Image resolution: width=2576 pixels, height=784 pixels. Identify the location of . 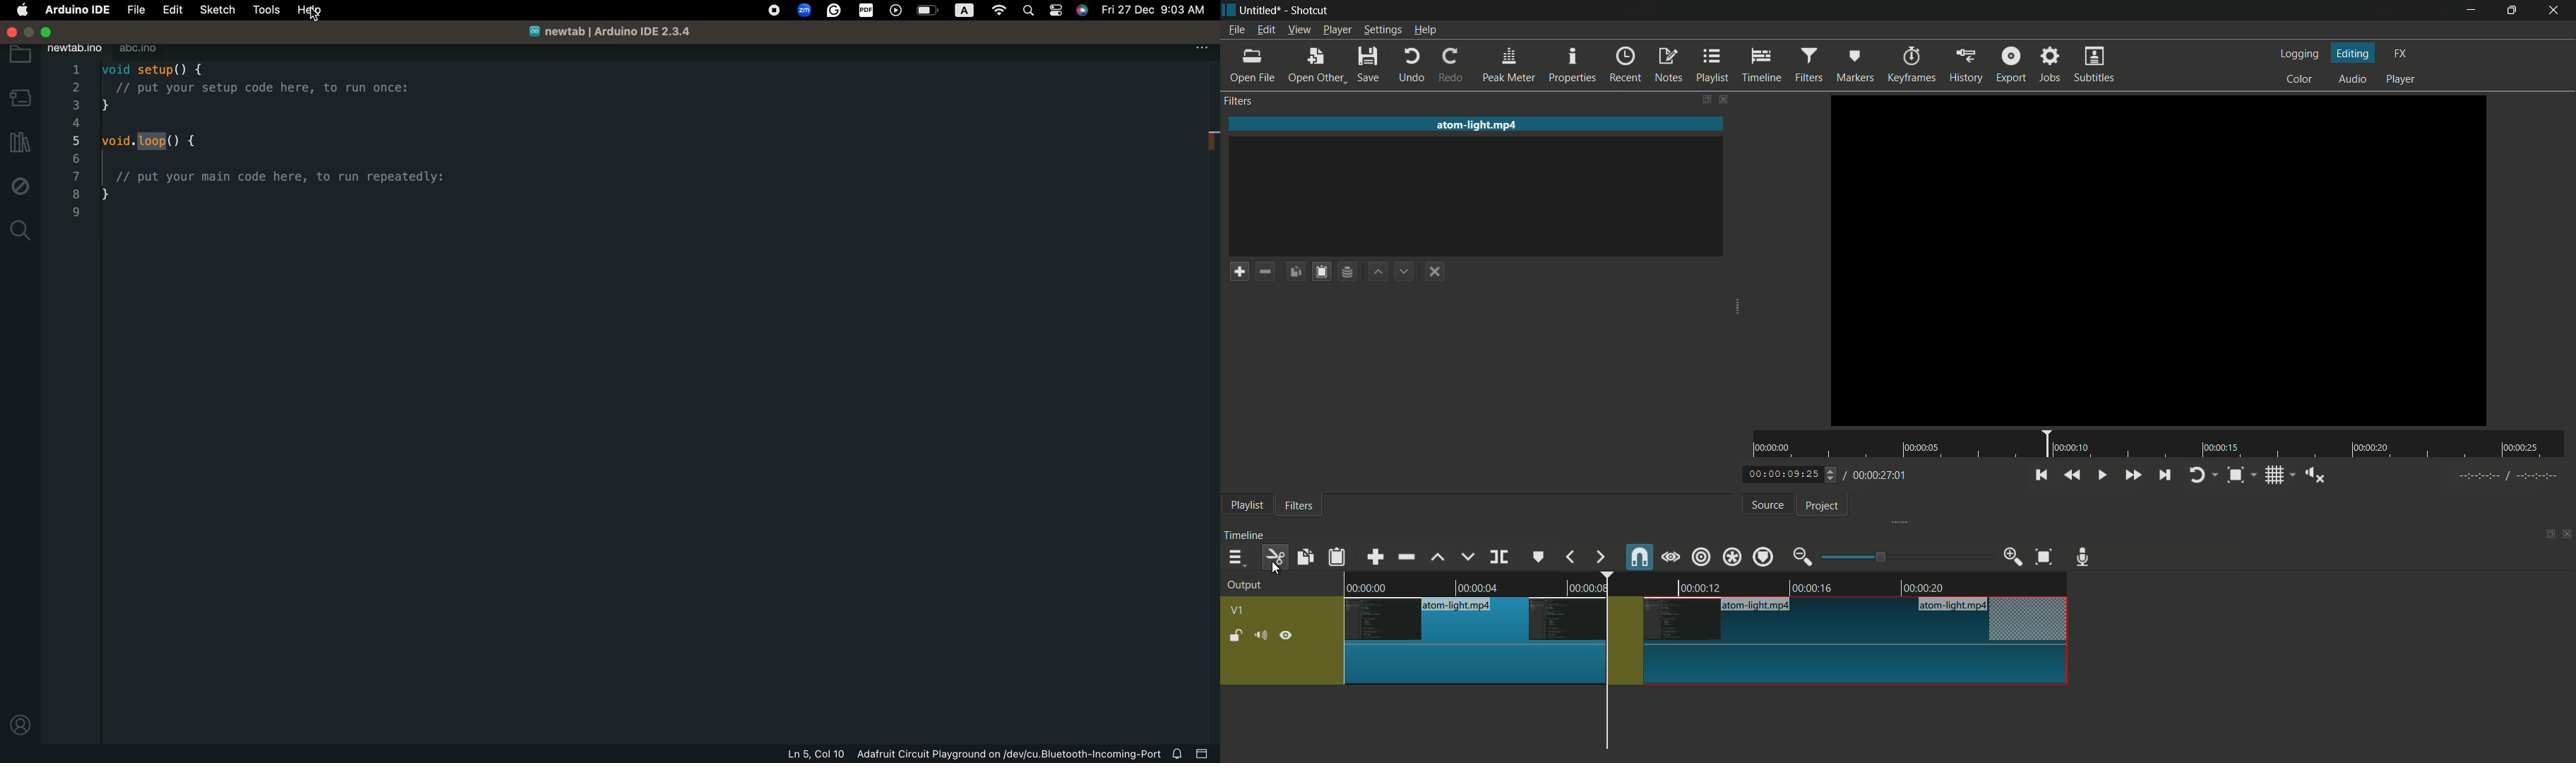
(1478, 125).